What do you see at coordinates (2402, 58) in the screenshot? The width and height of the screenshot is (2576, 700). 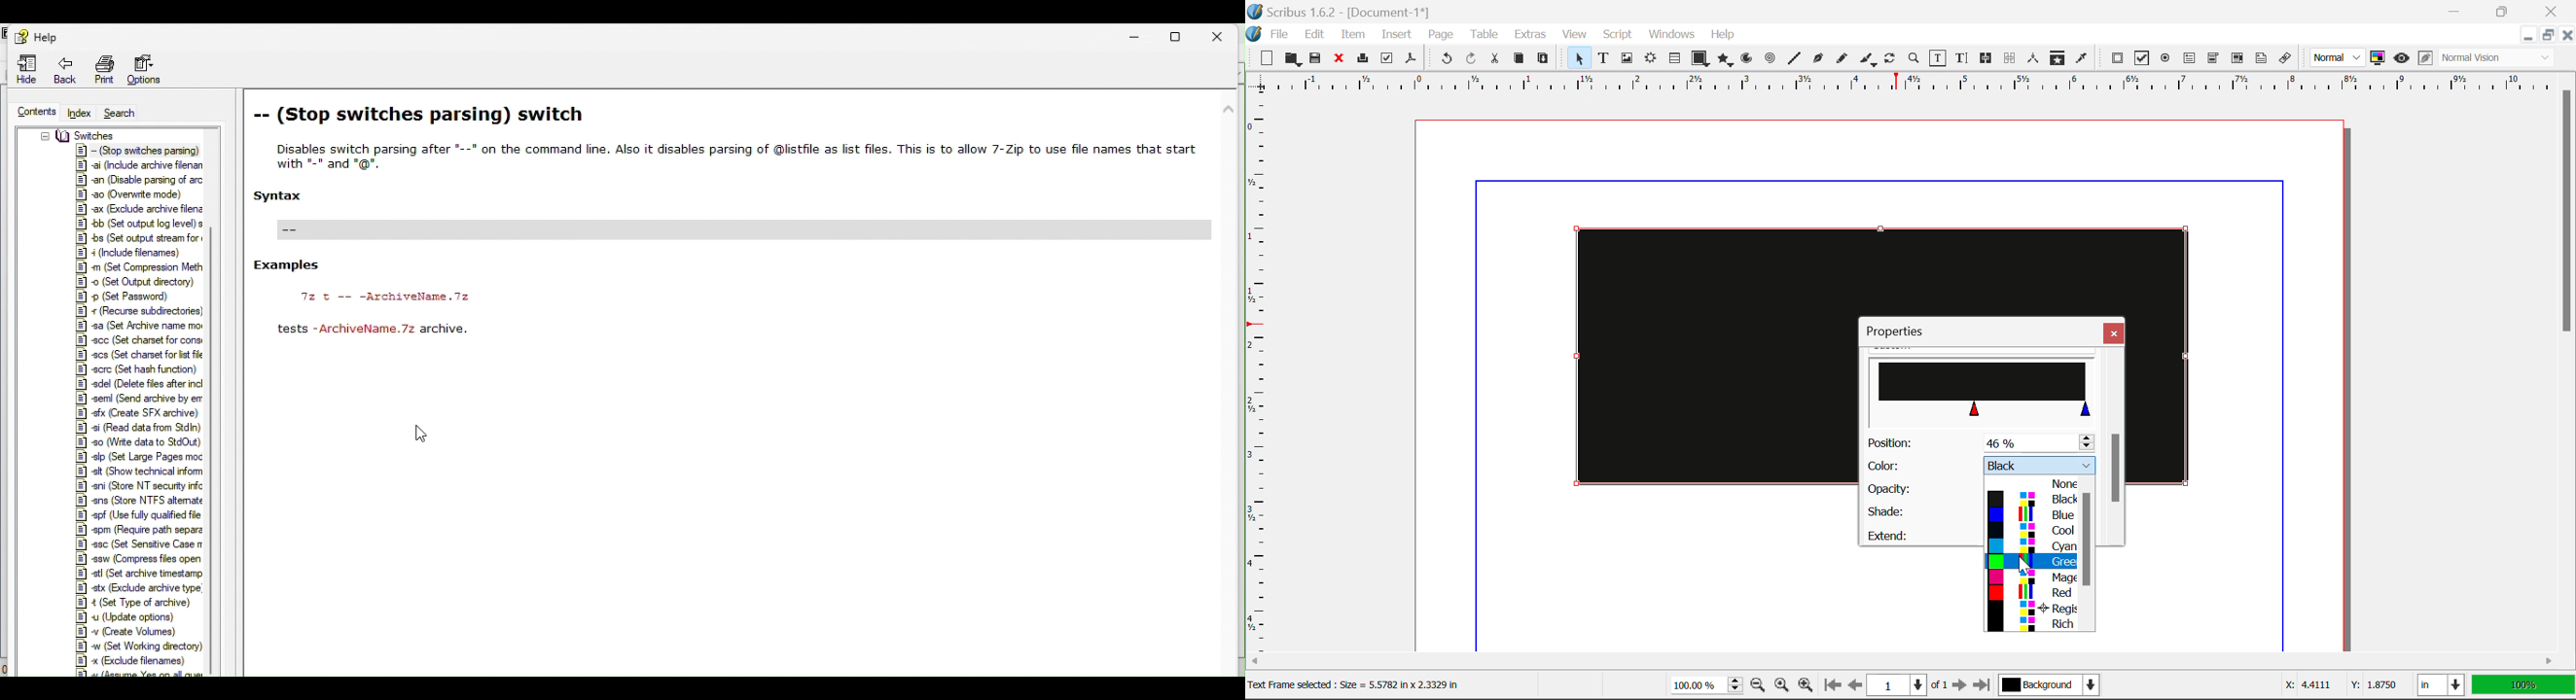 I see `Preview Mode` at bounding box center [2402, 58].